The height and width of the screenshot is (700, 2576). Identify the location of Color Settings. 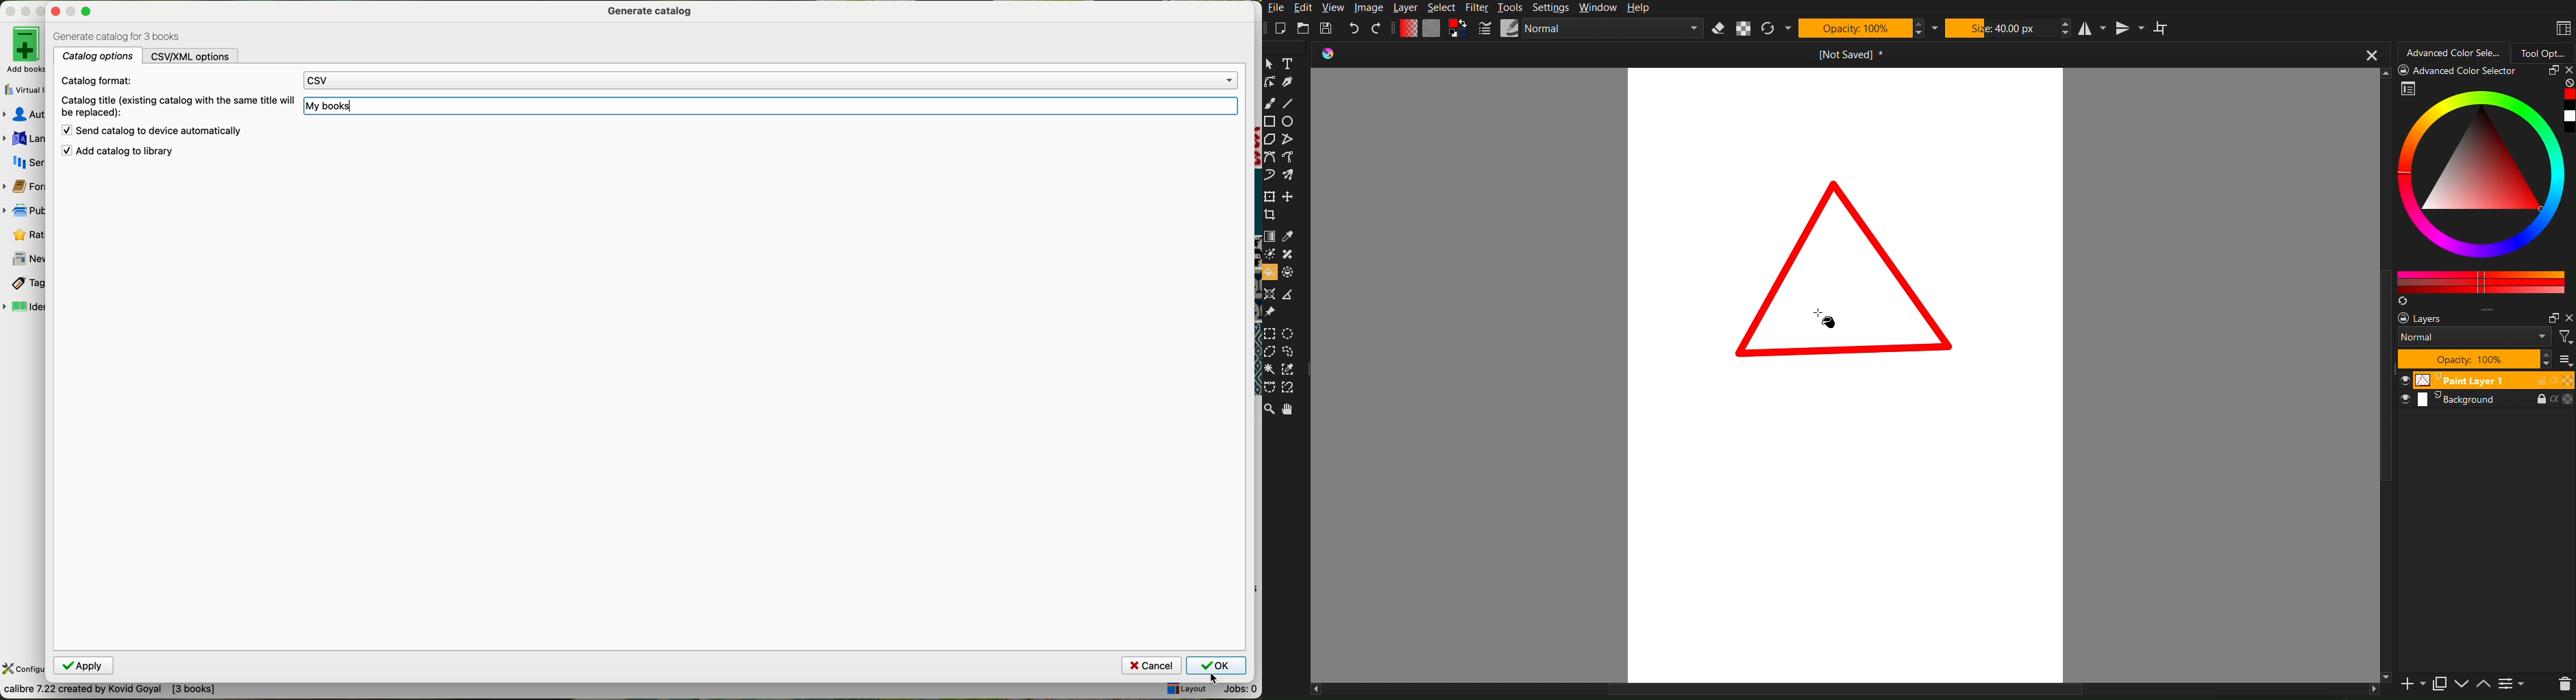
(1431, 28).